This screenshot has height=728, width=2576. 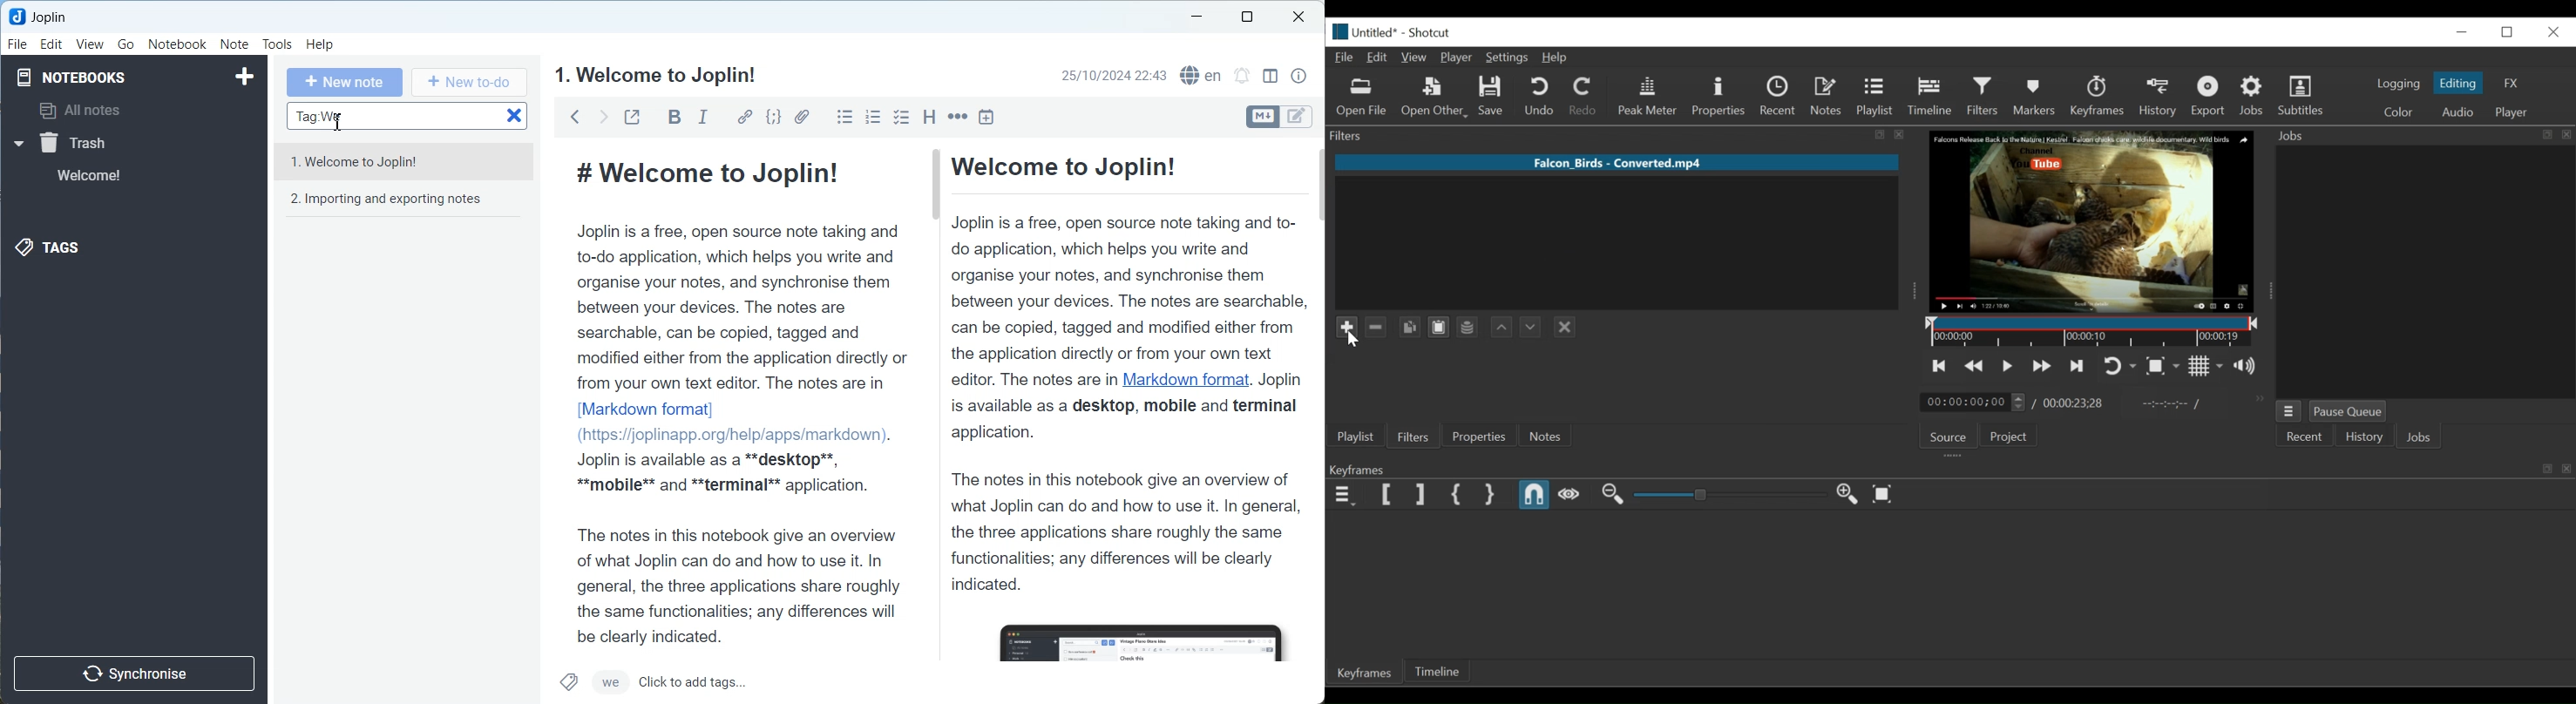 I want to click on Applied Filter for Tag :WE, so click(x=375, y=116).